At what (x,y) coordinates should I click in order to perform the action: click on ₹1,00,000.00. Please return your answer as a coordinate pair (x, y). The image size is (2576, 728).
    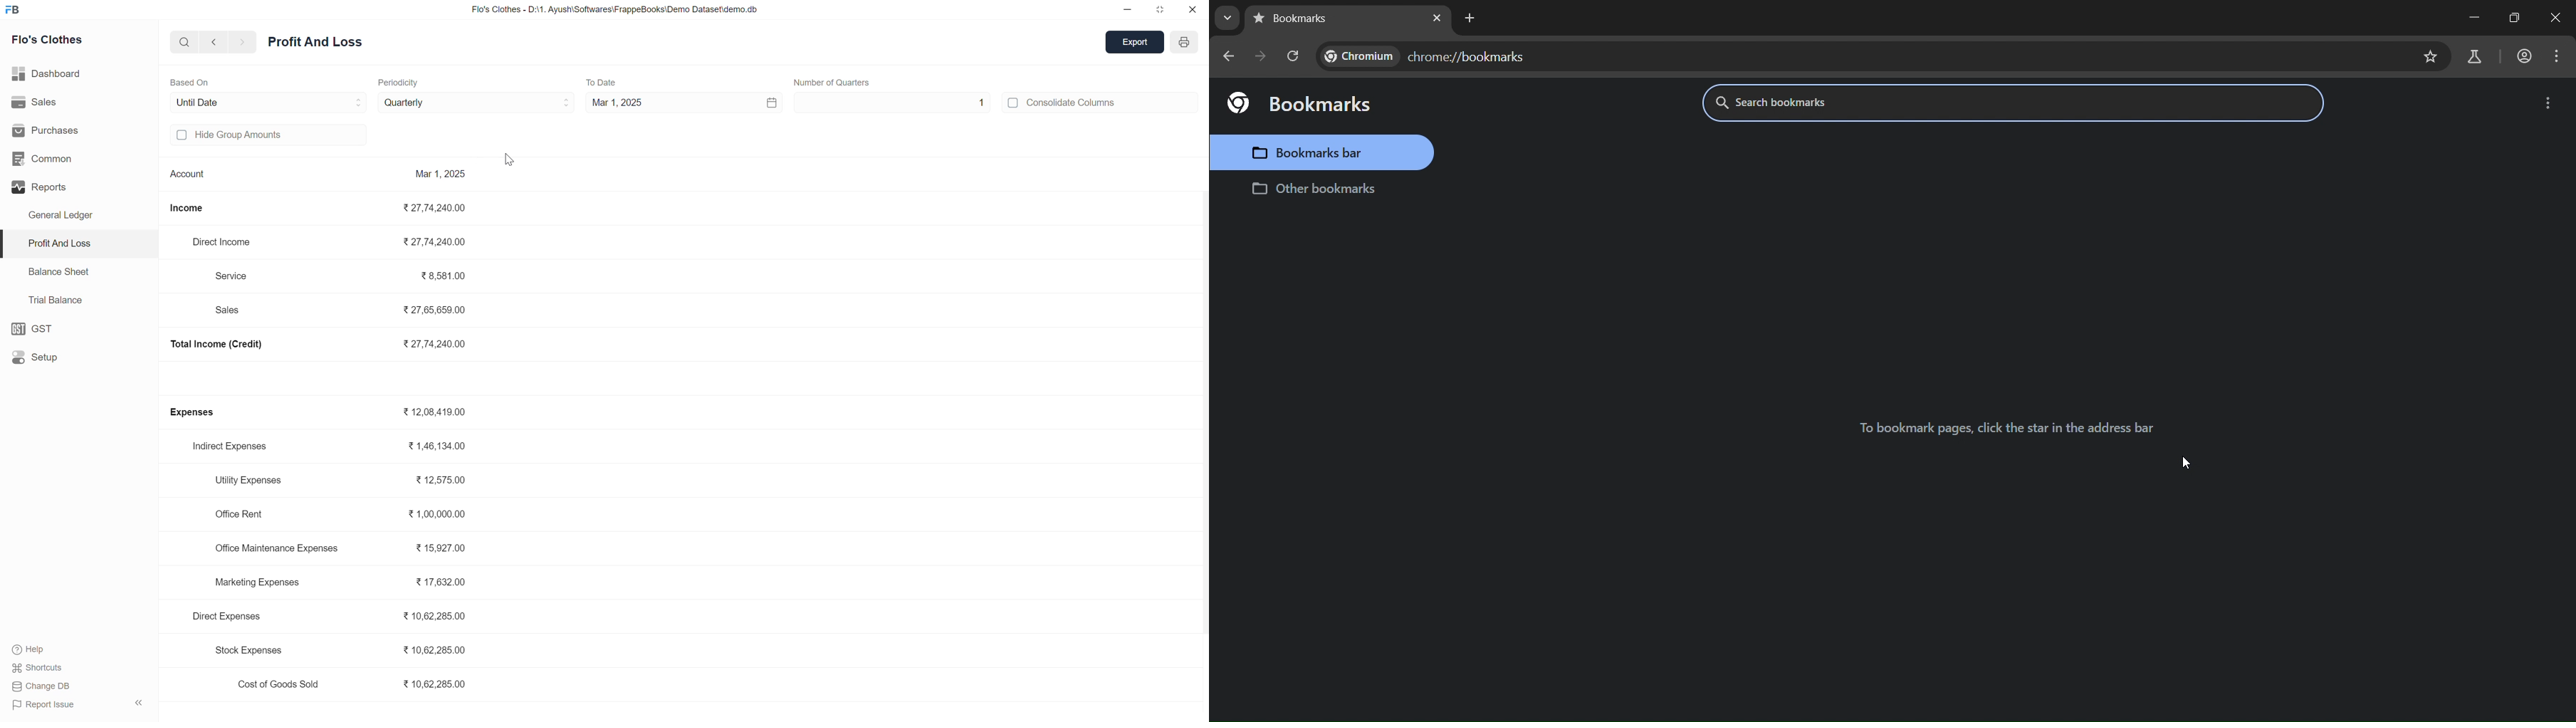
    Looking at the image, I should click on (438, 514).